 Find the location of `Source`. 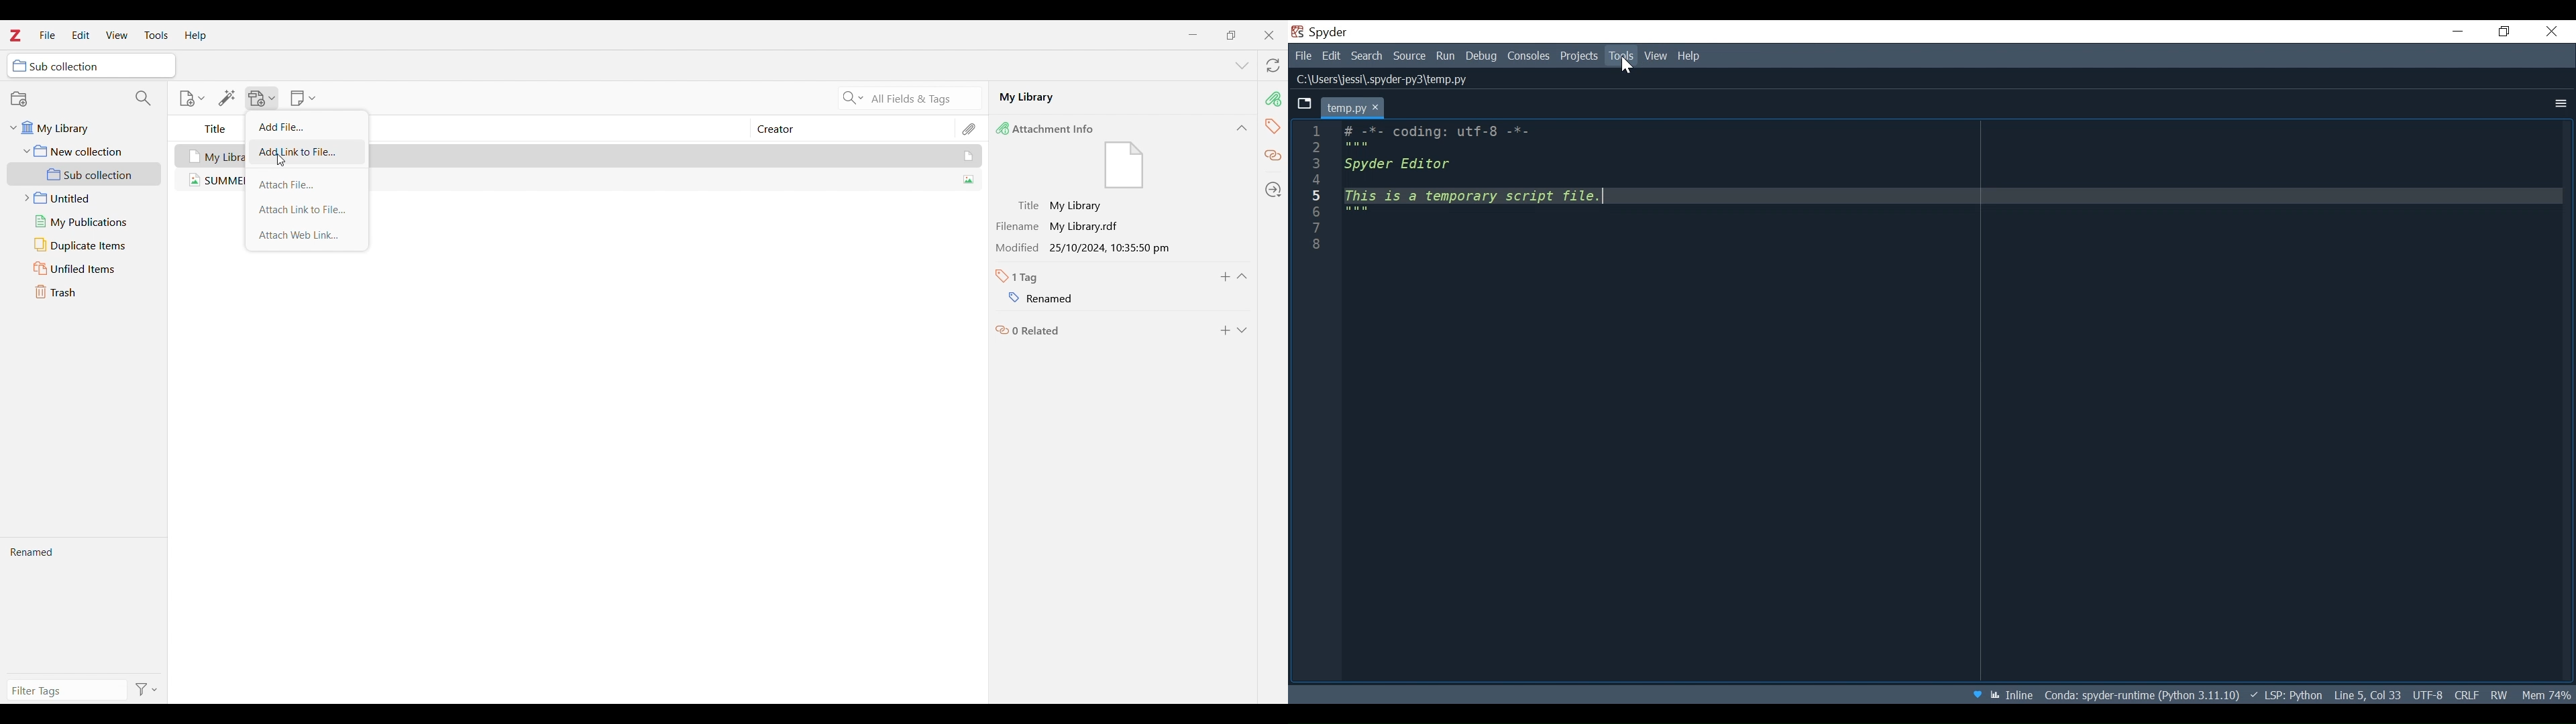

Source is located at coordinates (1409, 56).